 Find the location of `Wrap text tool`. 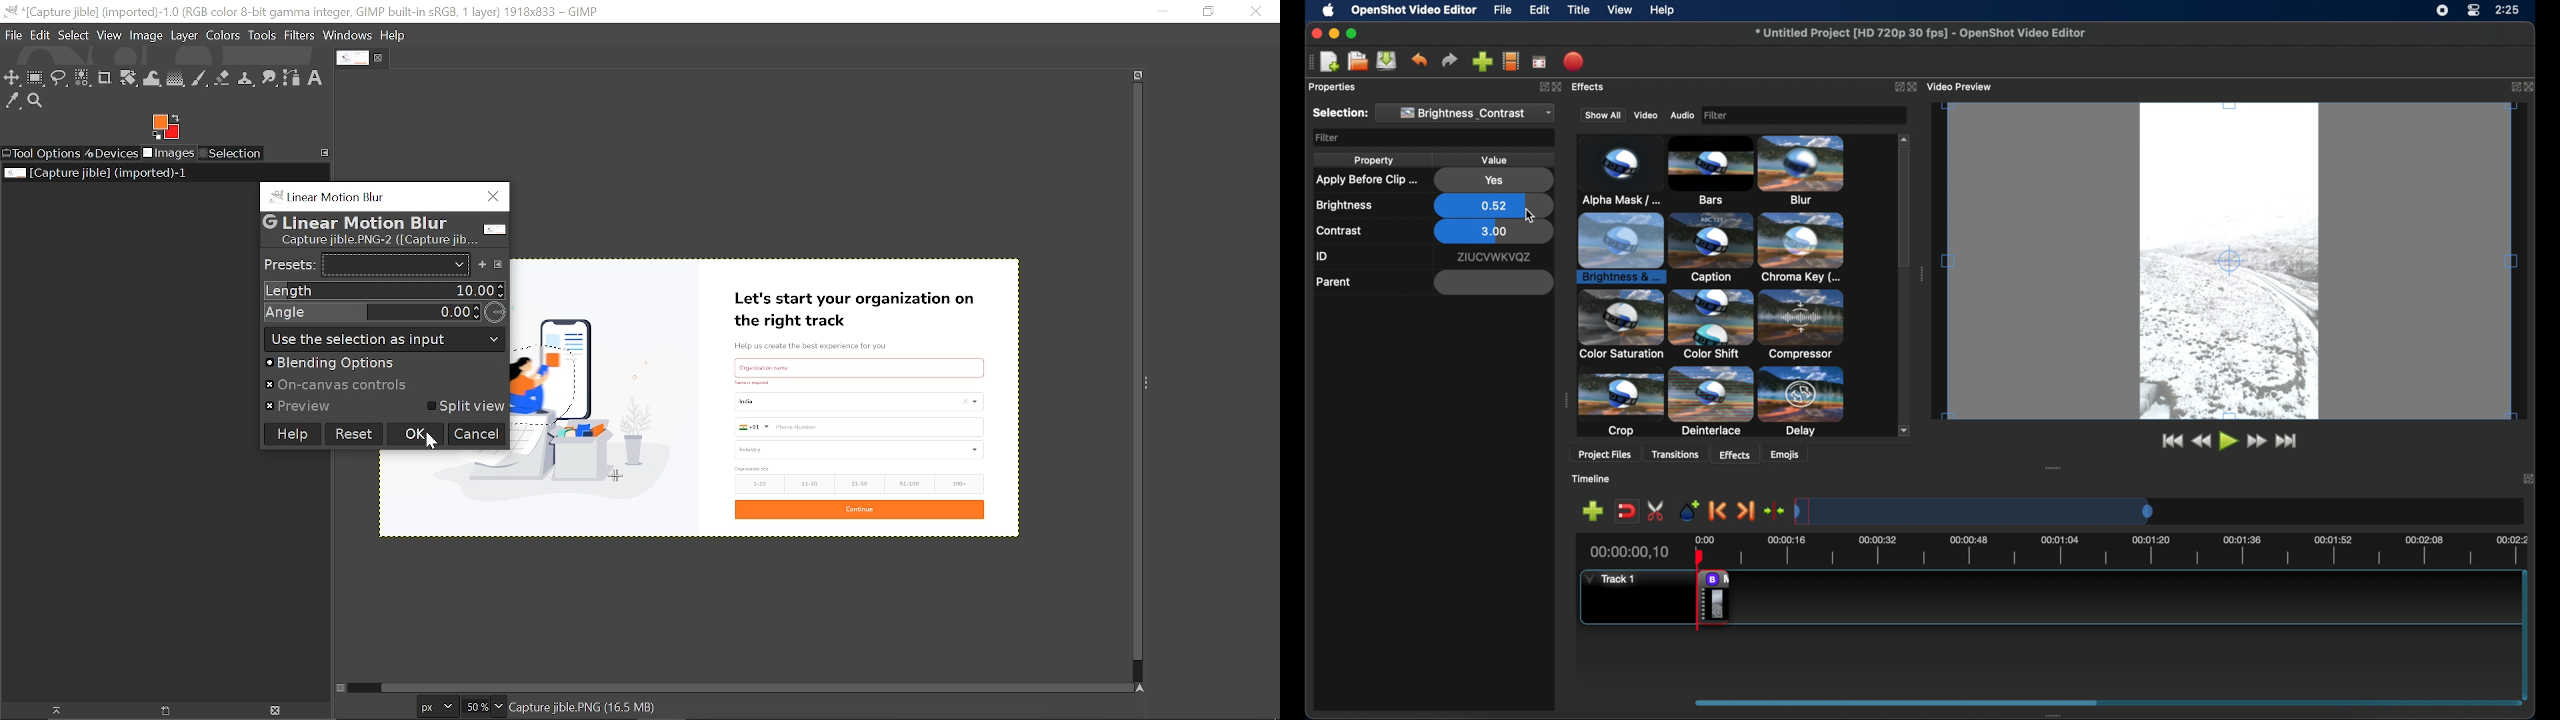

Wrap text tool is located at coordinates (153, 79).